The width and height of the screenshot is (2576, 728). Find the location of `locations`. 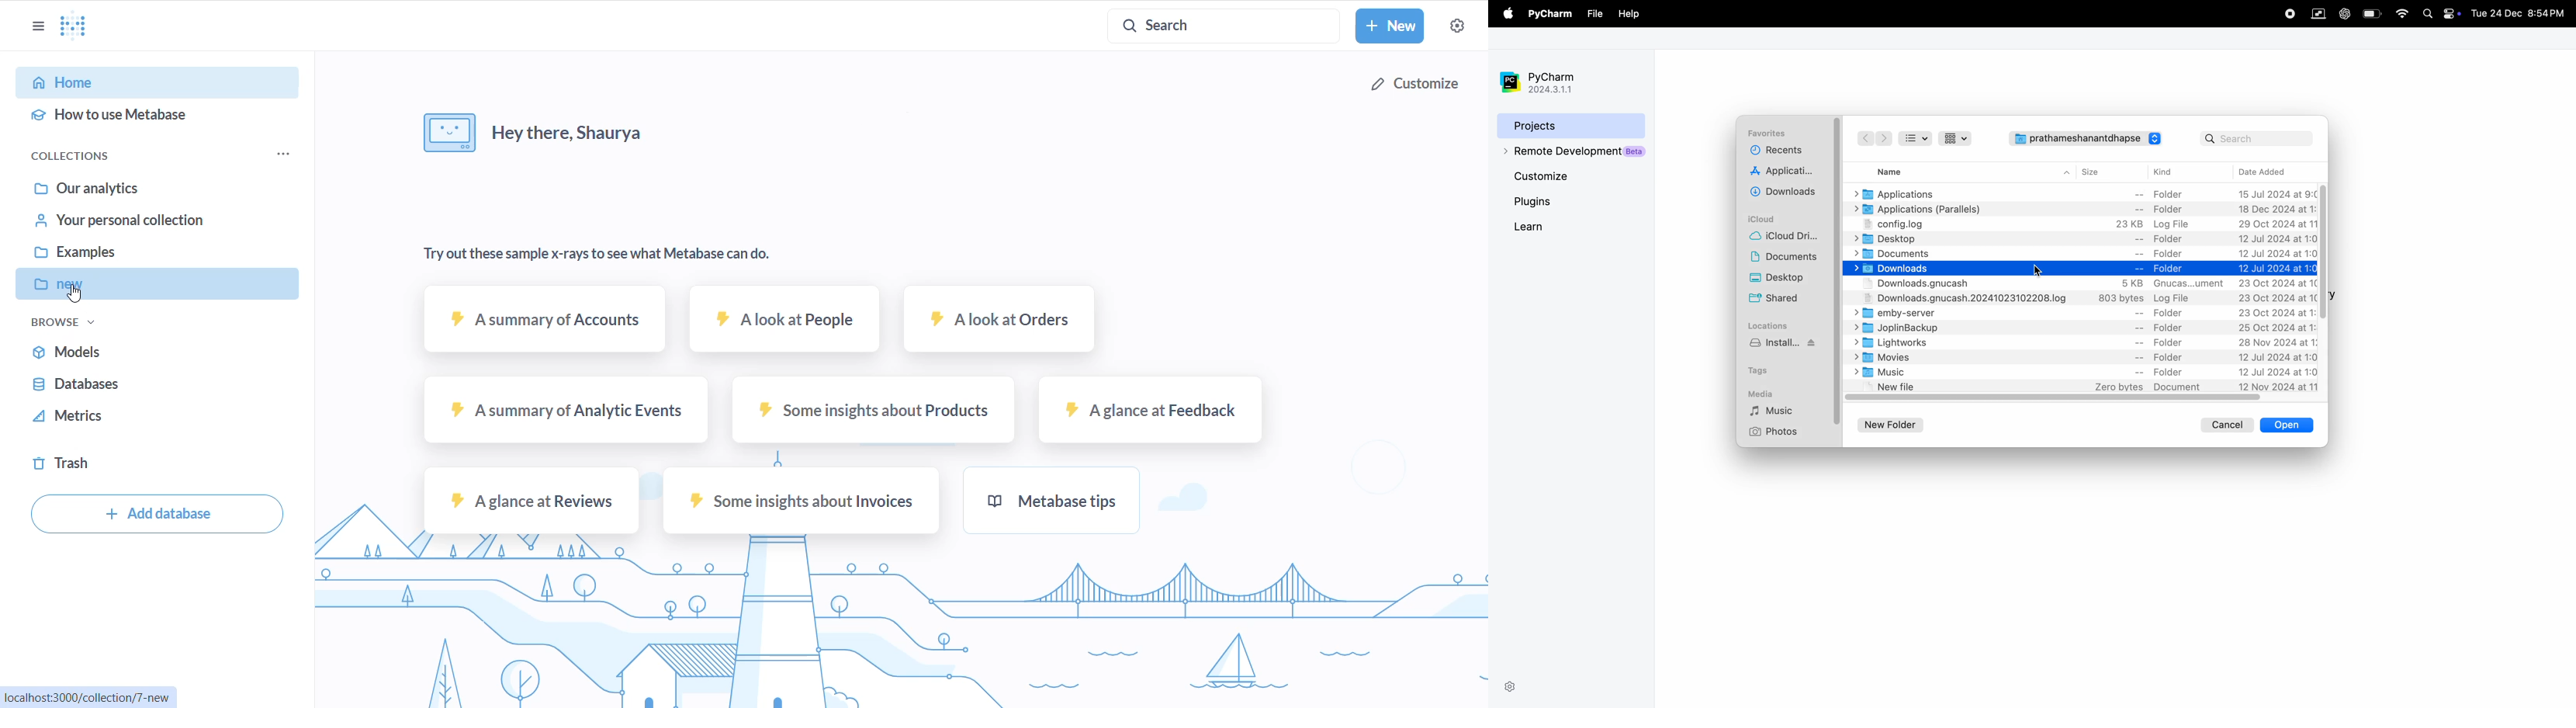

locations is located at coordinates (1769, 326).